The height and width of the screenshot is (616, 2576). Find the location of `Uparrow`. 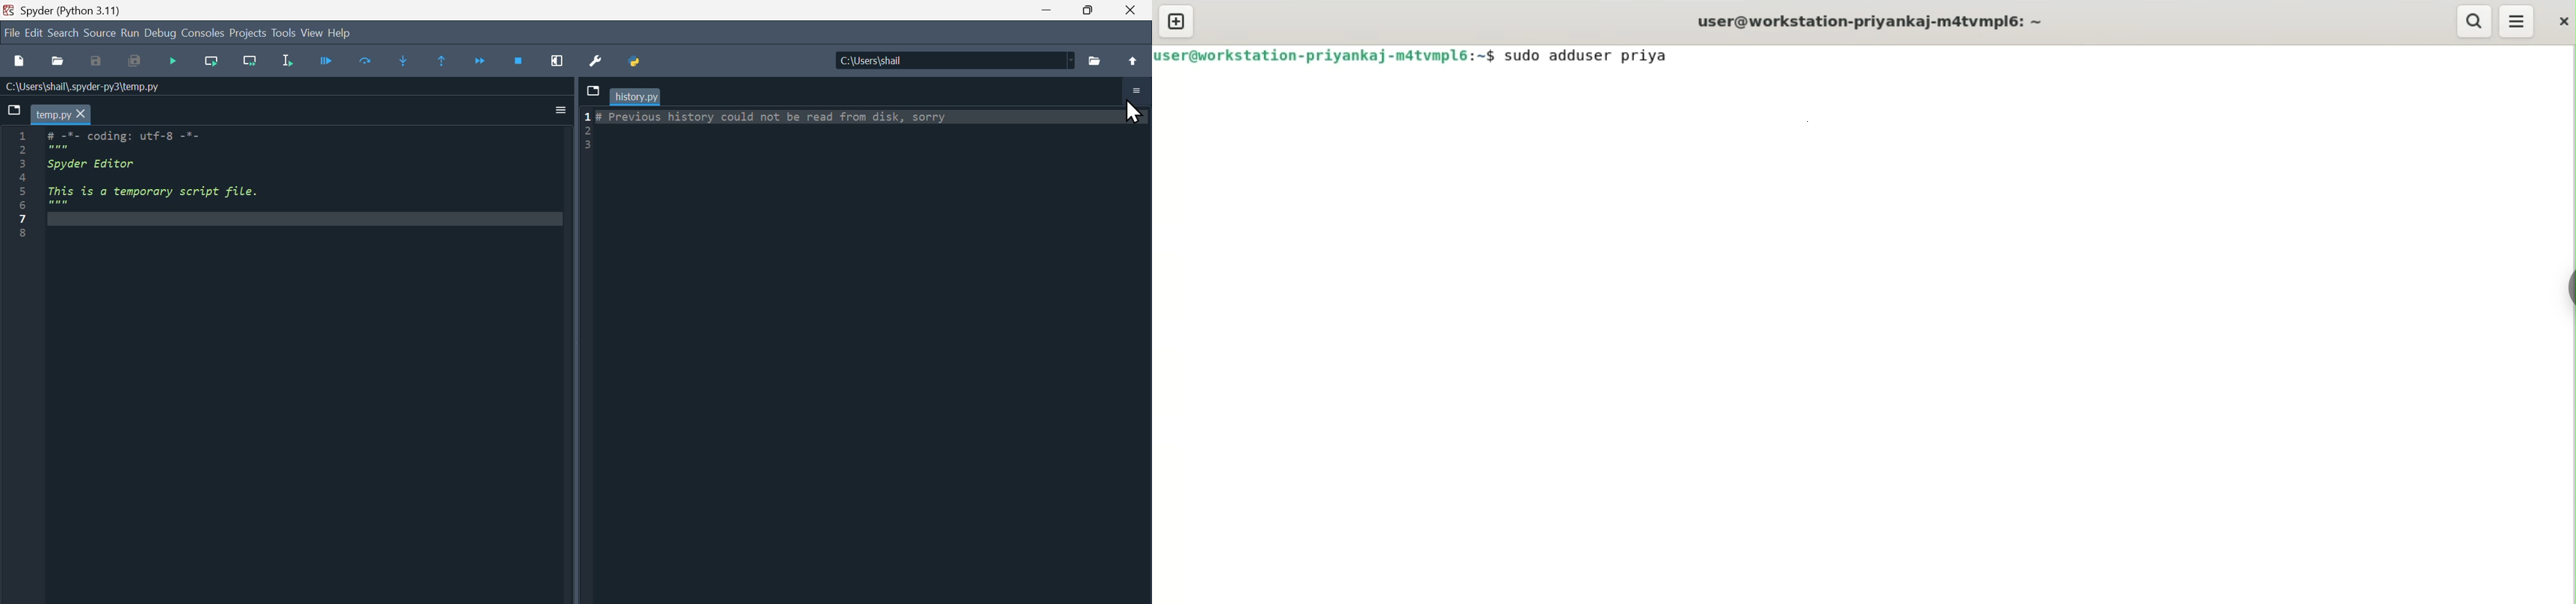

Uparrow is located at coordinates (1133, 60).